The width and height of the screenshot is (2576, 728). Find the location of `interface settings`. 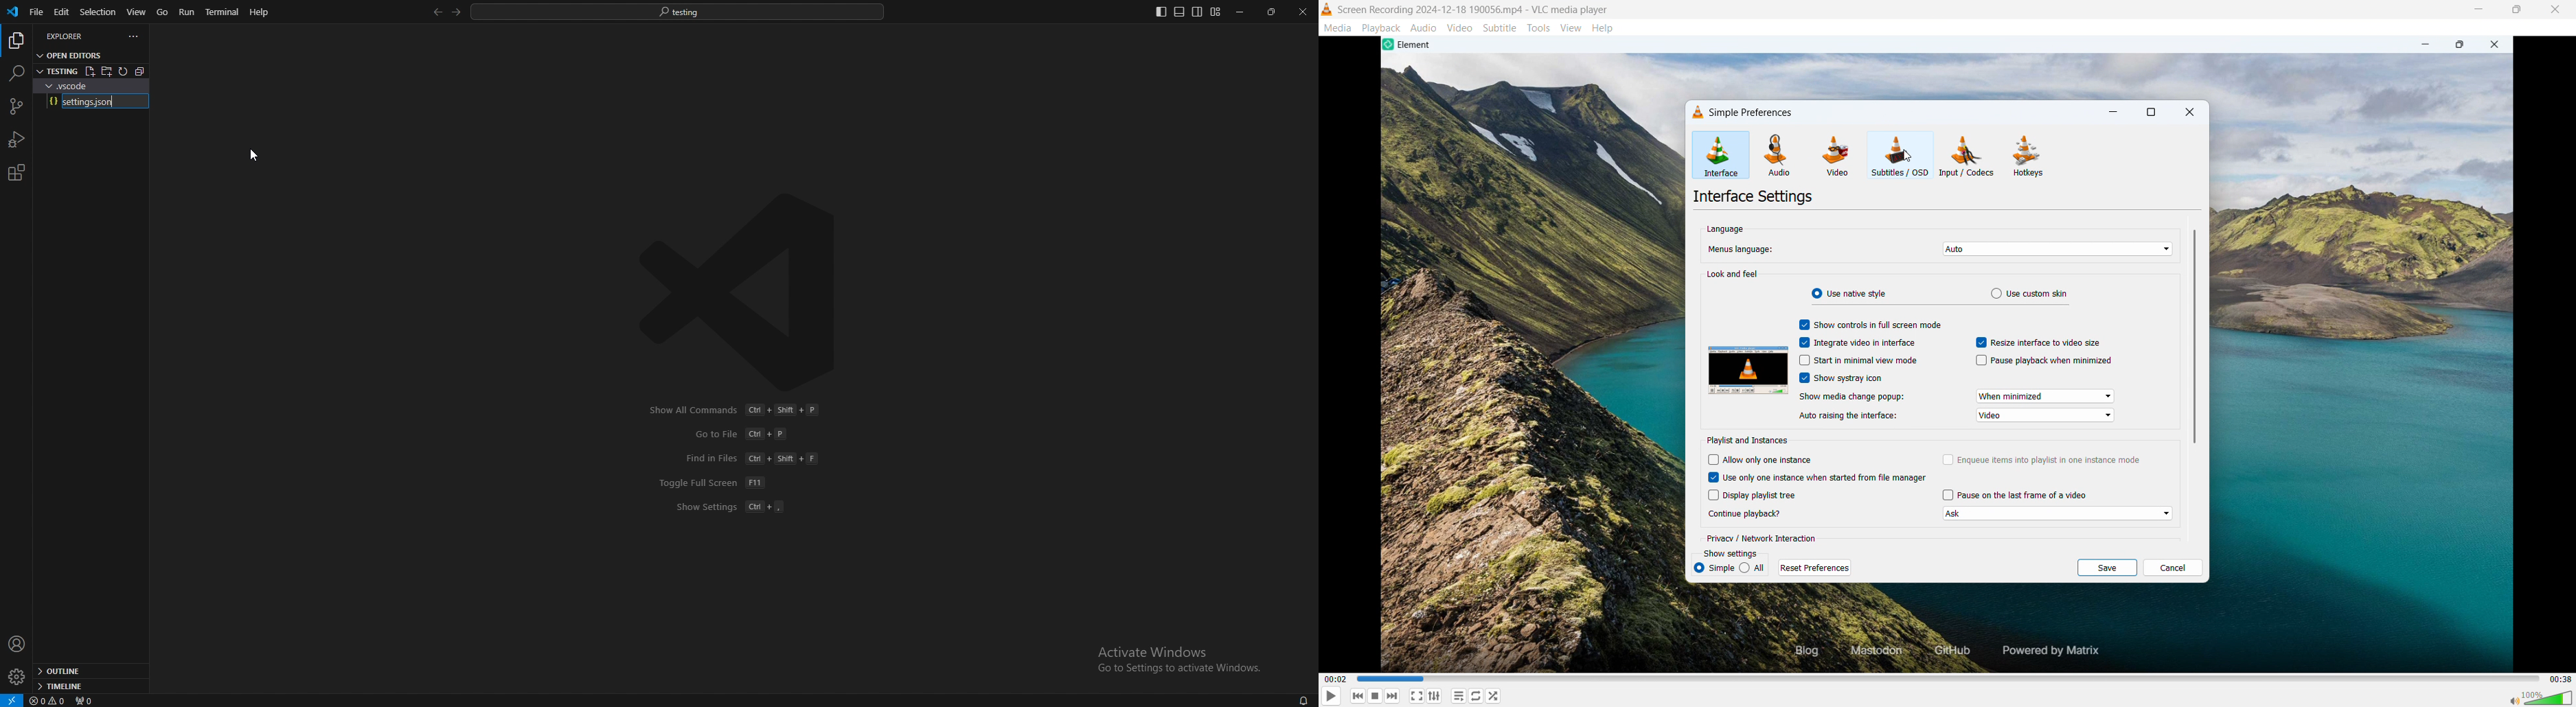

interface settings is located at coordinates (1753, 196).